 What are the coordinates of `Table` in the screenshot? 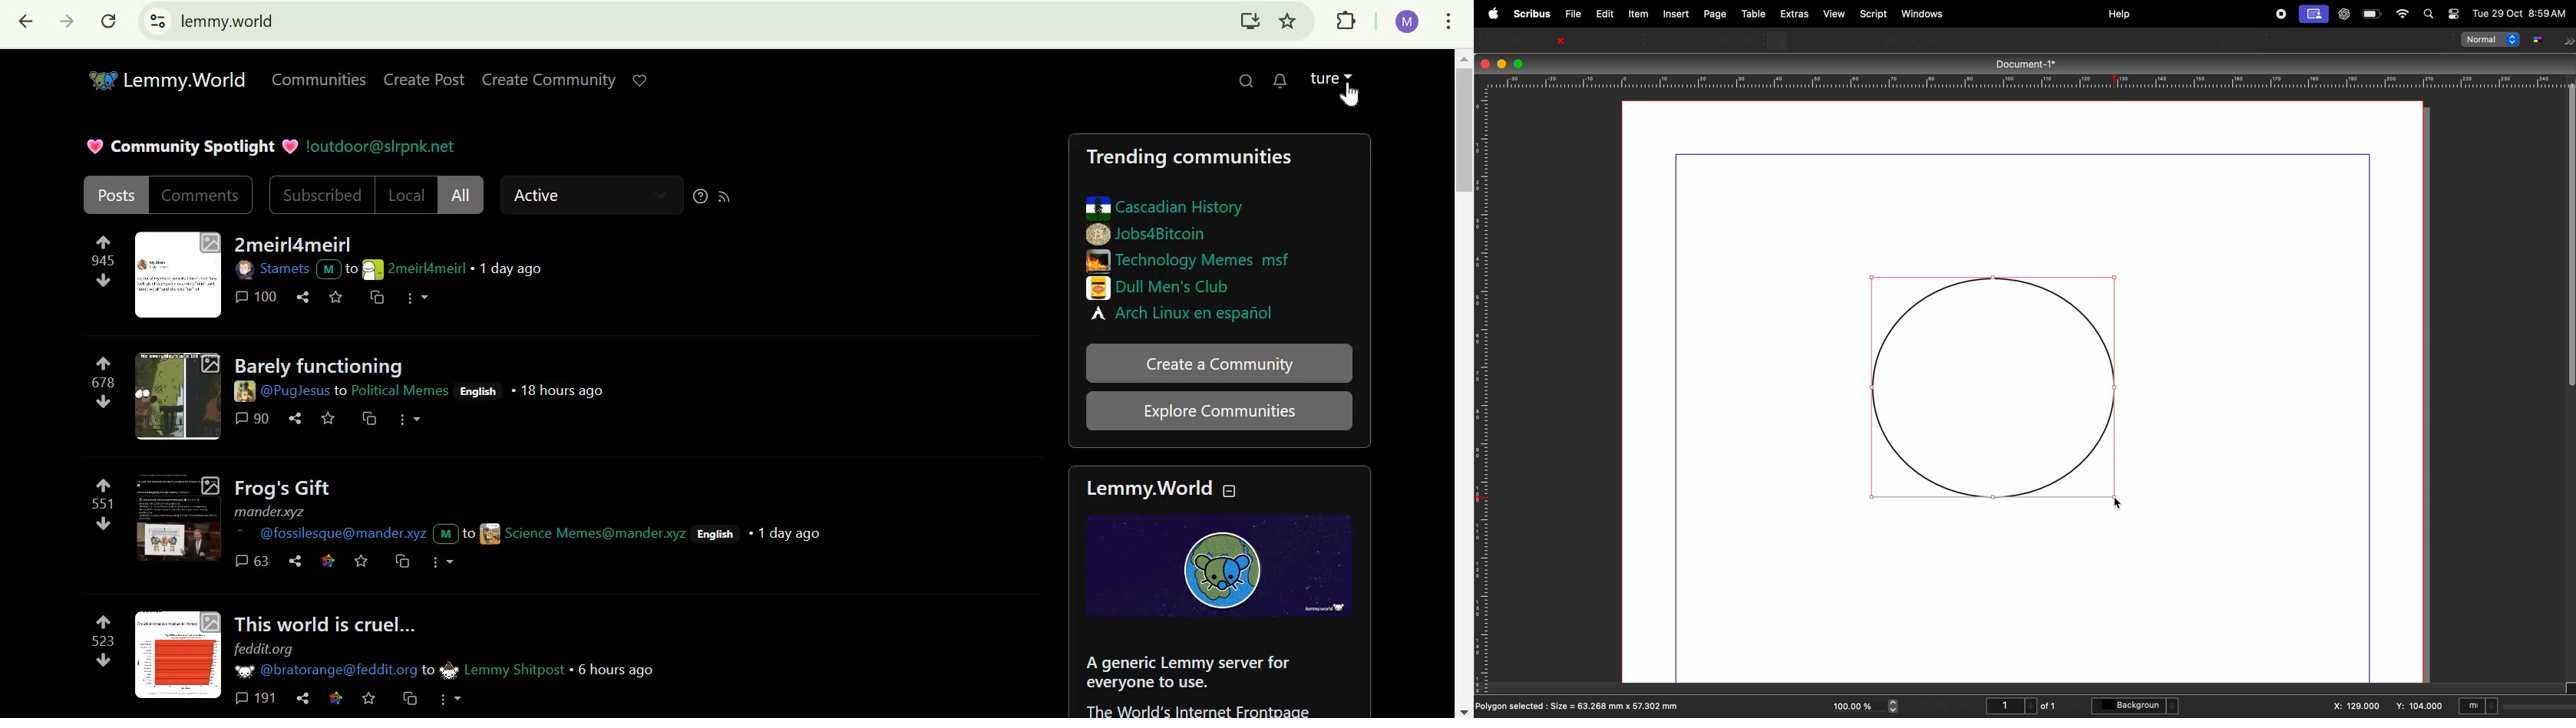 It's located at (1865, 39).